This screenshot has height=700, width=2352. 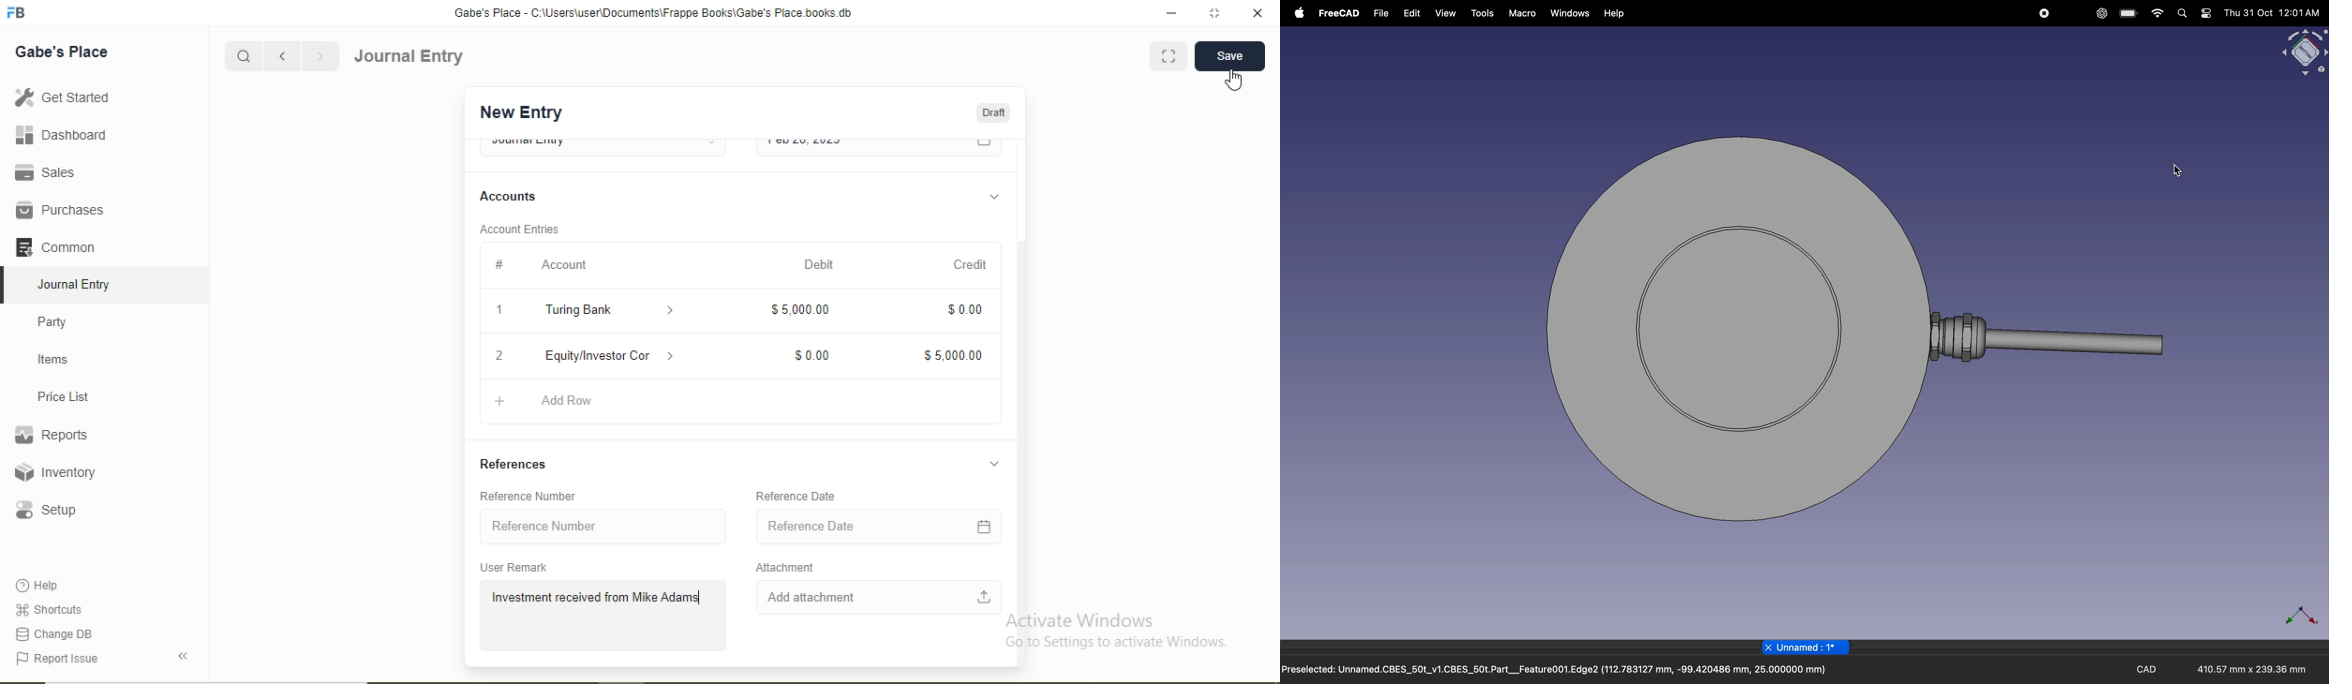 I want to click on minimize, so click(x=1169, y=14).